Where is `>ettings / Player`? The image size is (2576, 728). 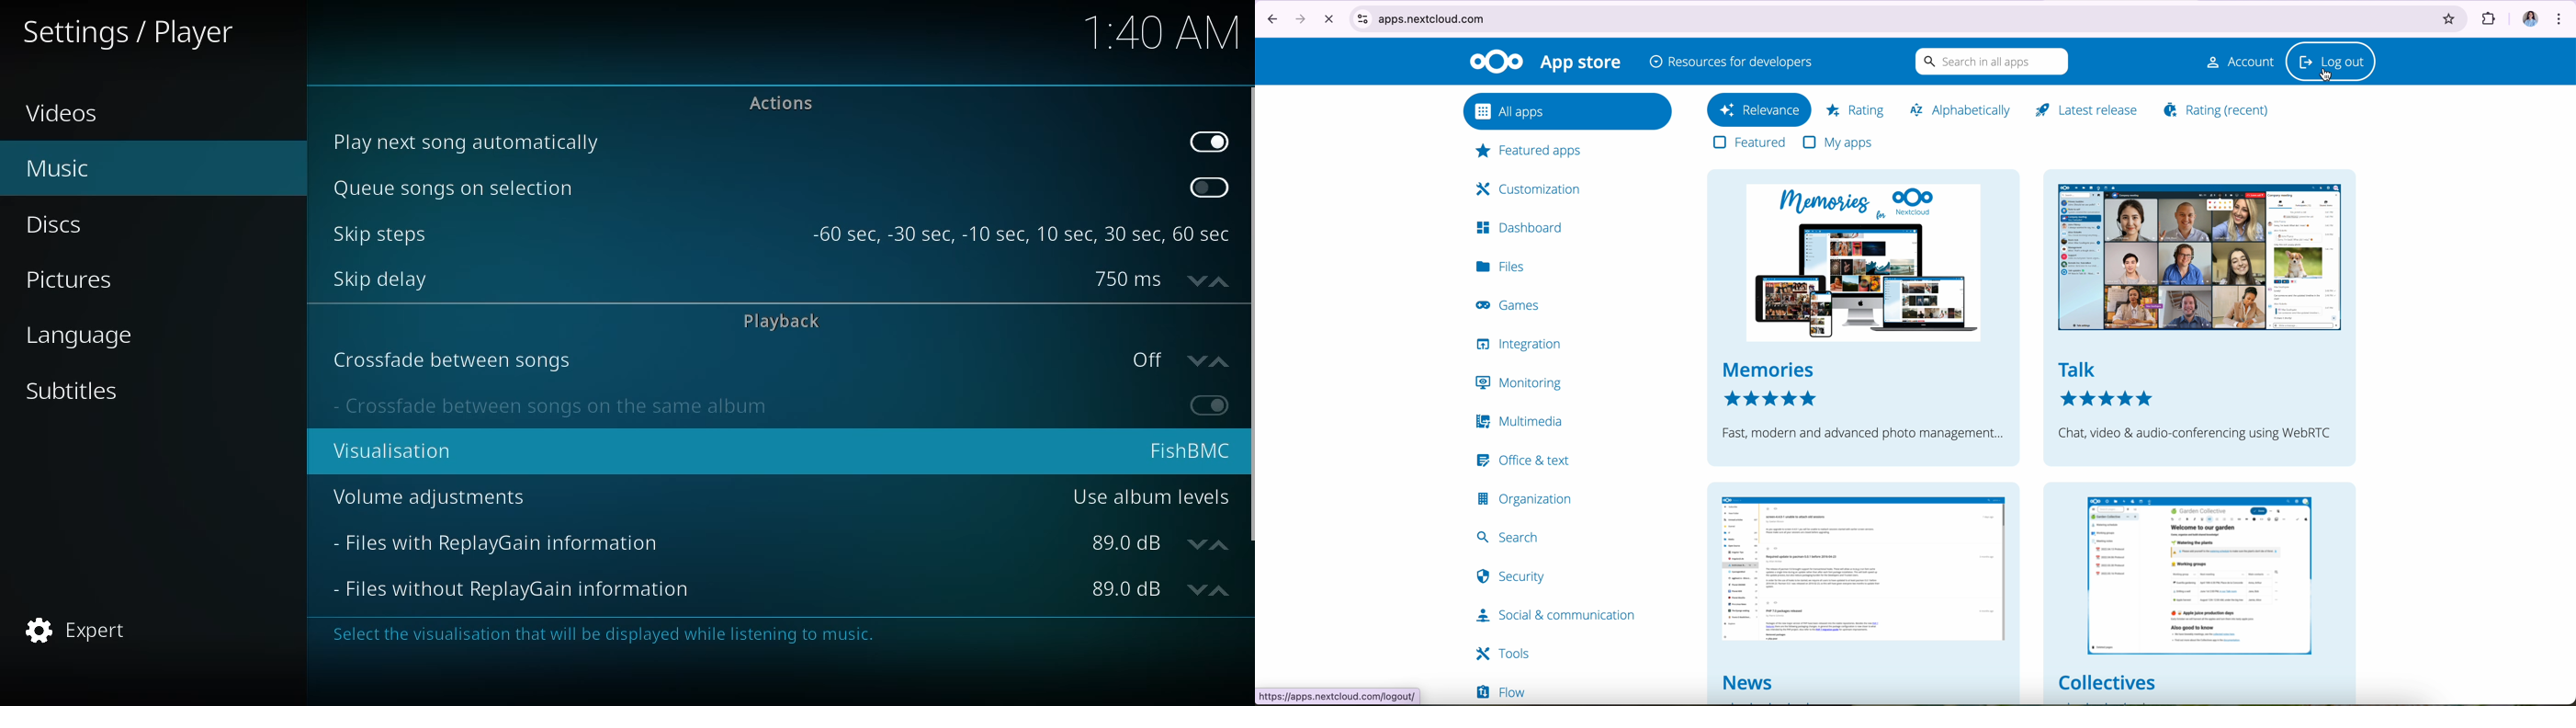 >ettings / Player is located at coordinates (123, 39).